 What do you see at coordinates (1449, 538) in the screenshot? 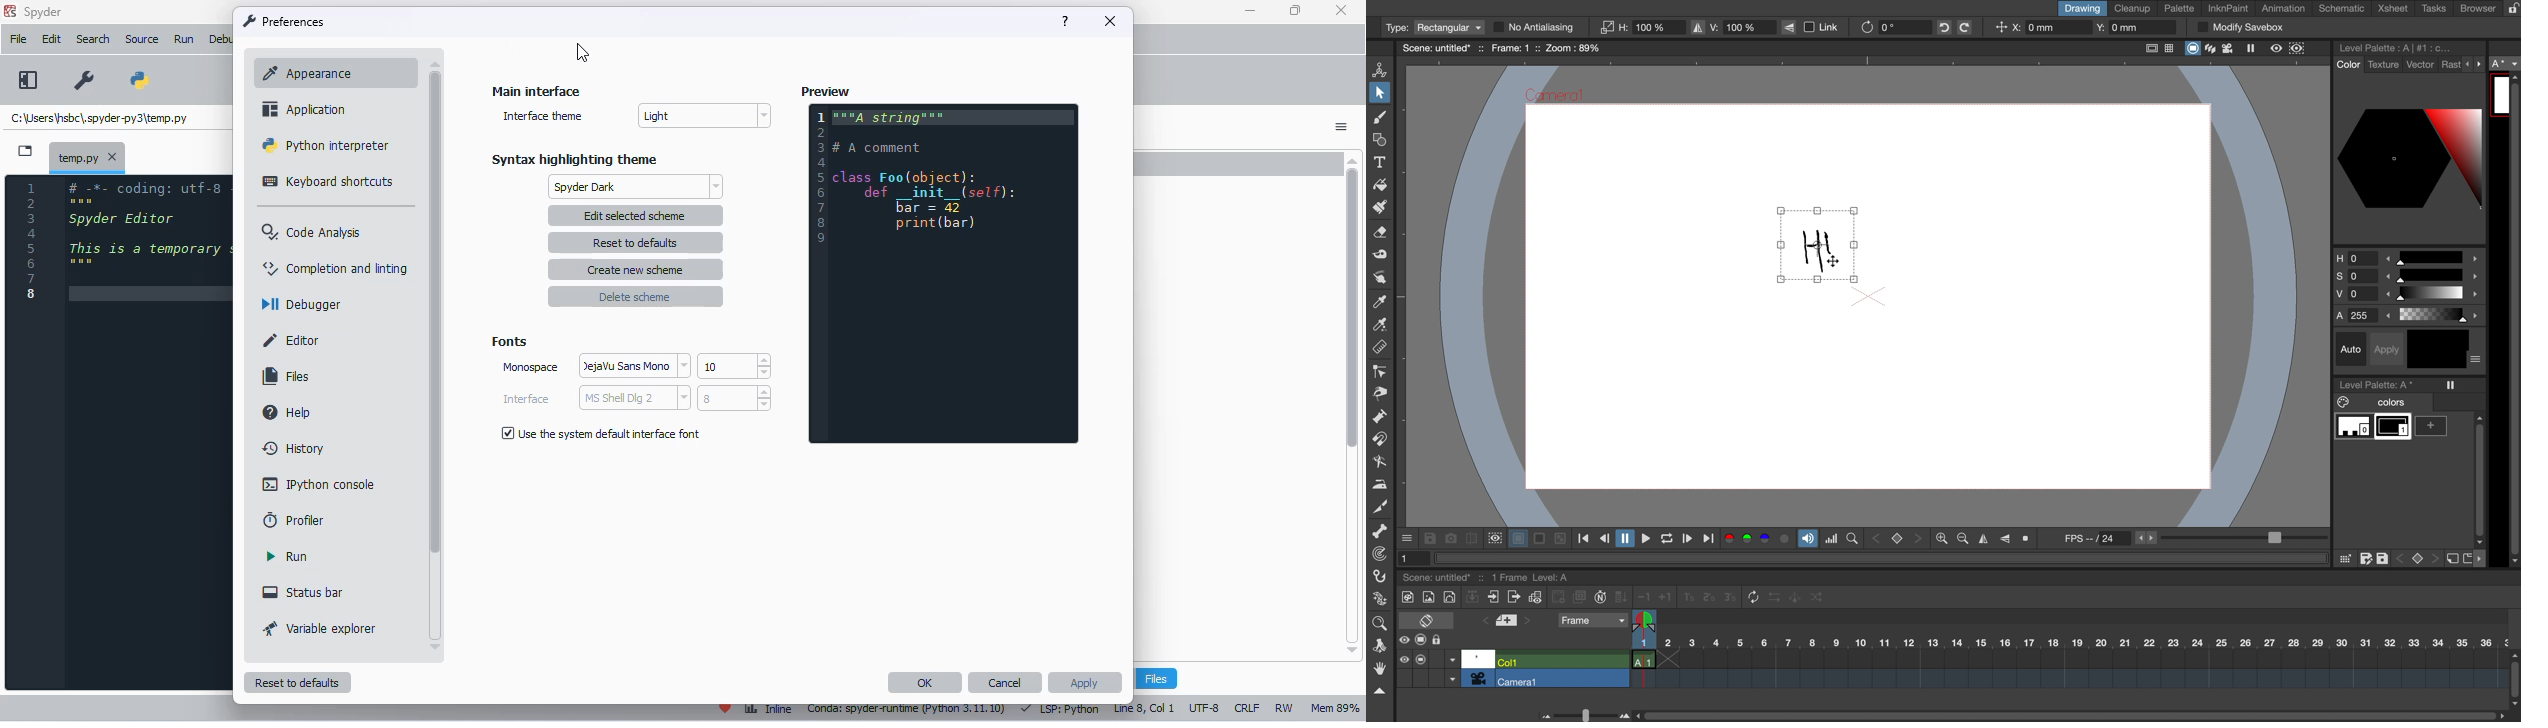
I see `snapshot` at bounding box center [1449, 538].